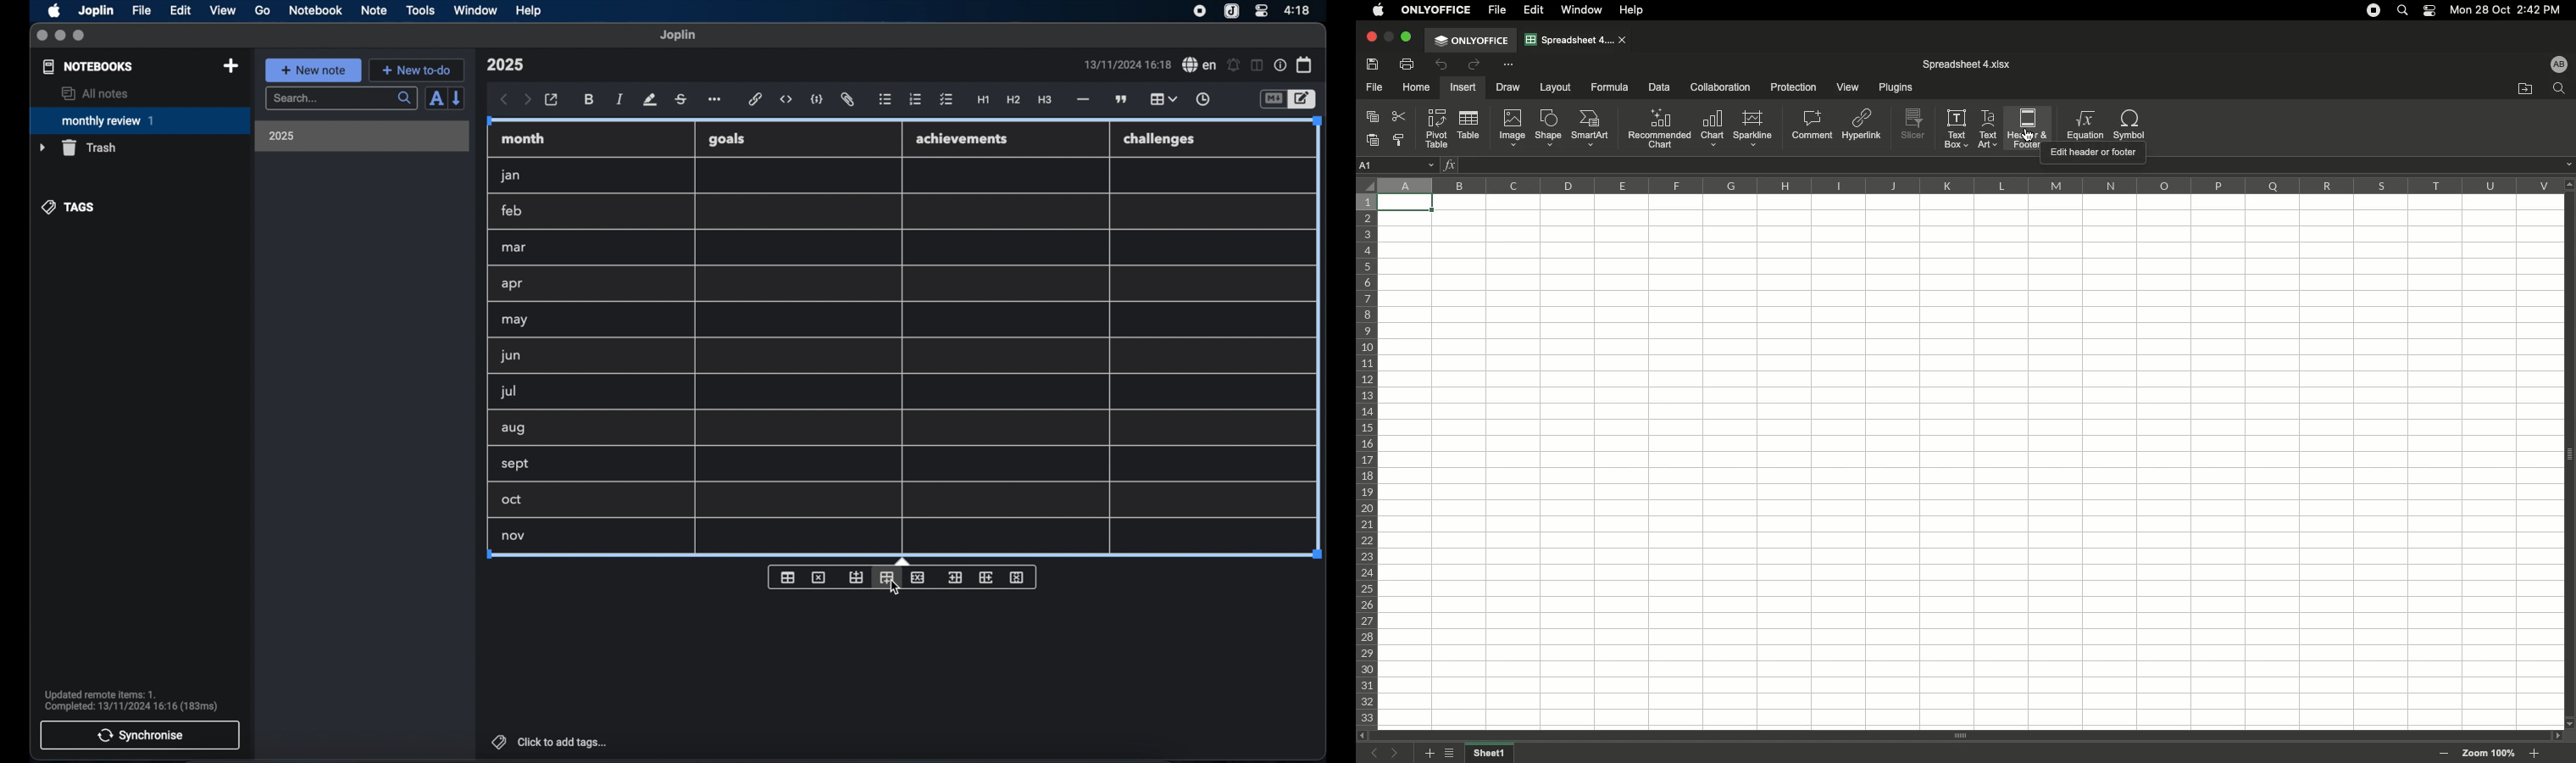 The height and width of the screenshot is (784, 2576). I want to click on aug, so click(513, 430).